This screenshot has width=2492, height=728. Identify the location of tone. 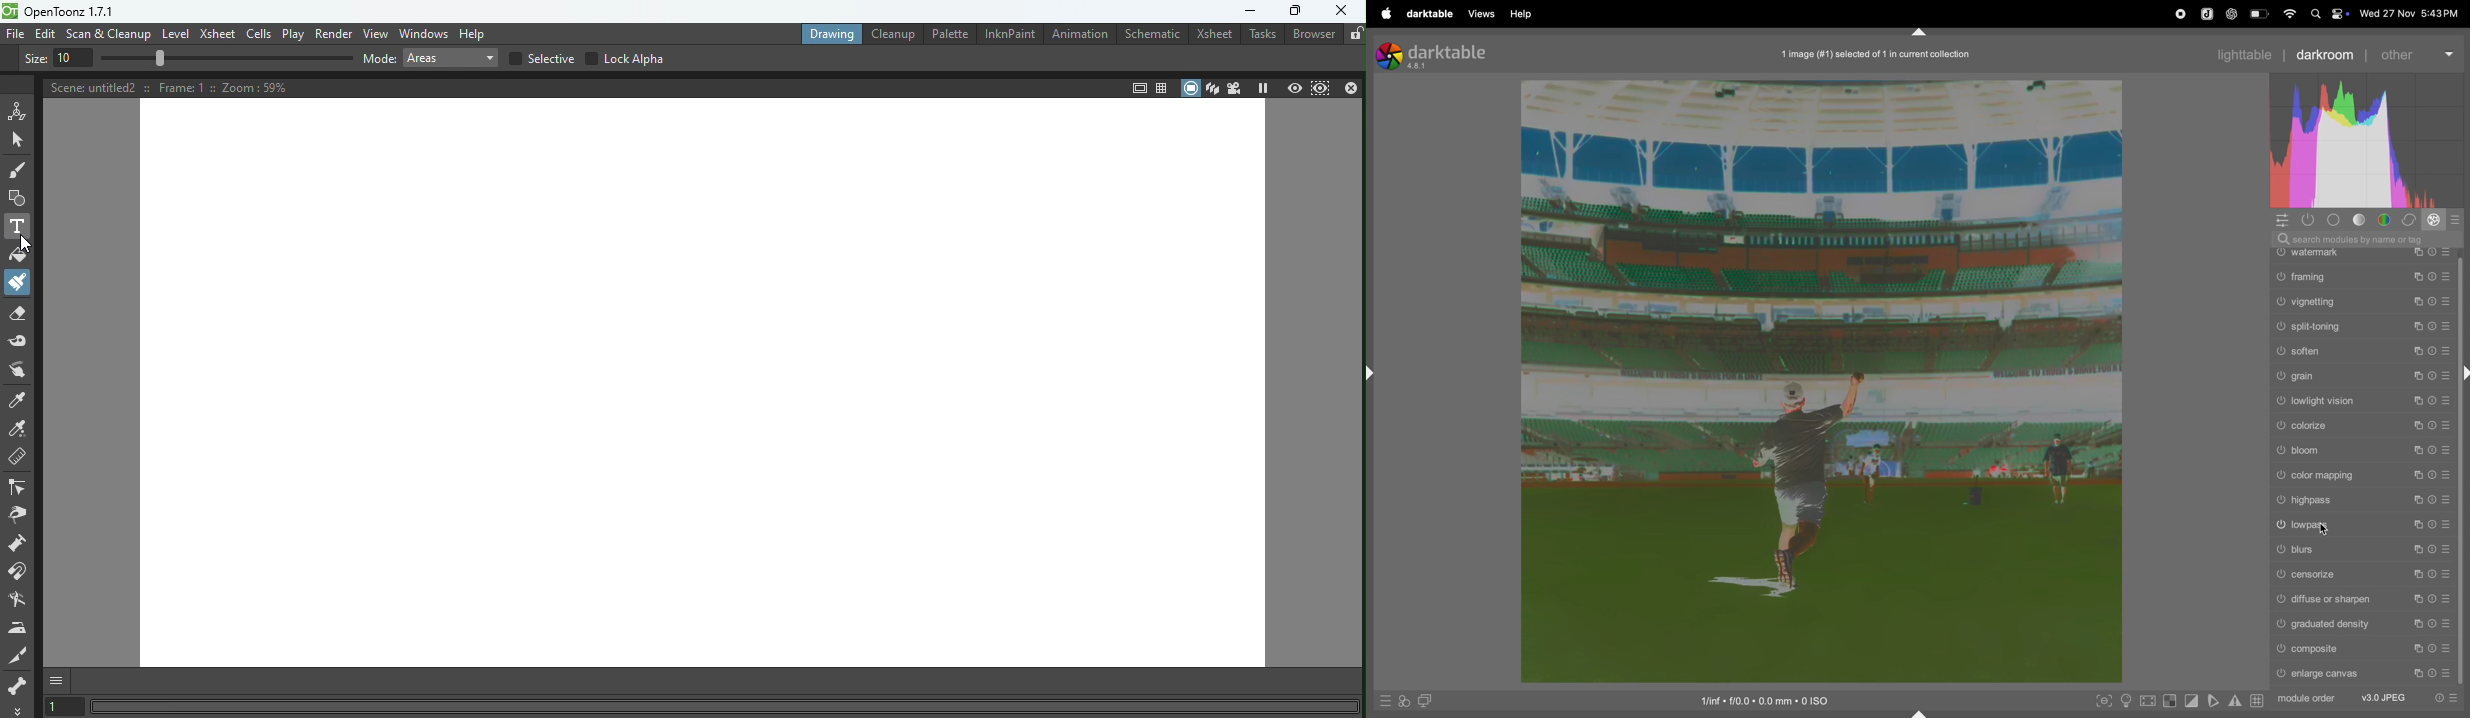
(2362, 220).